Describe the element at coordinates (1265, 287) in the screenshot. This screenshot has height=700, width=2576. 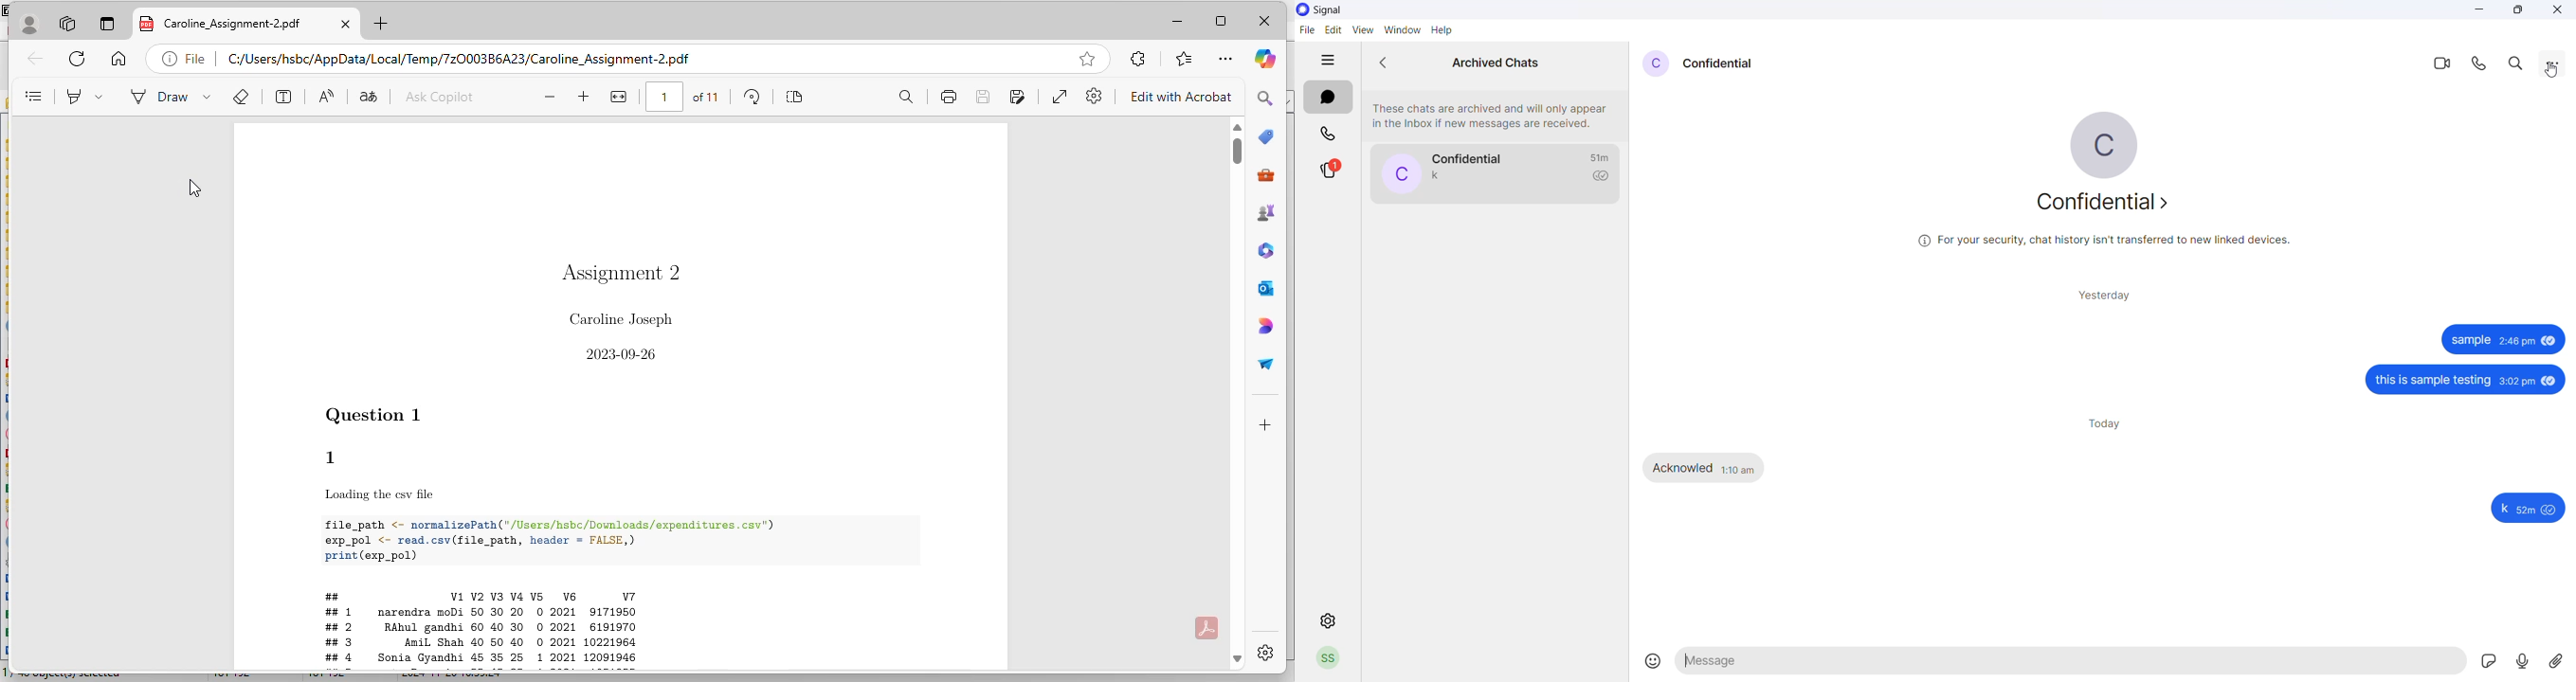
I see `outlook` at that location.